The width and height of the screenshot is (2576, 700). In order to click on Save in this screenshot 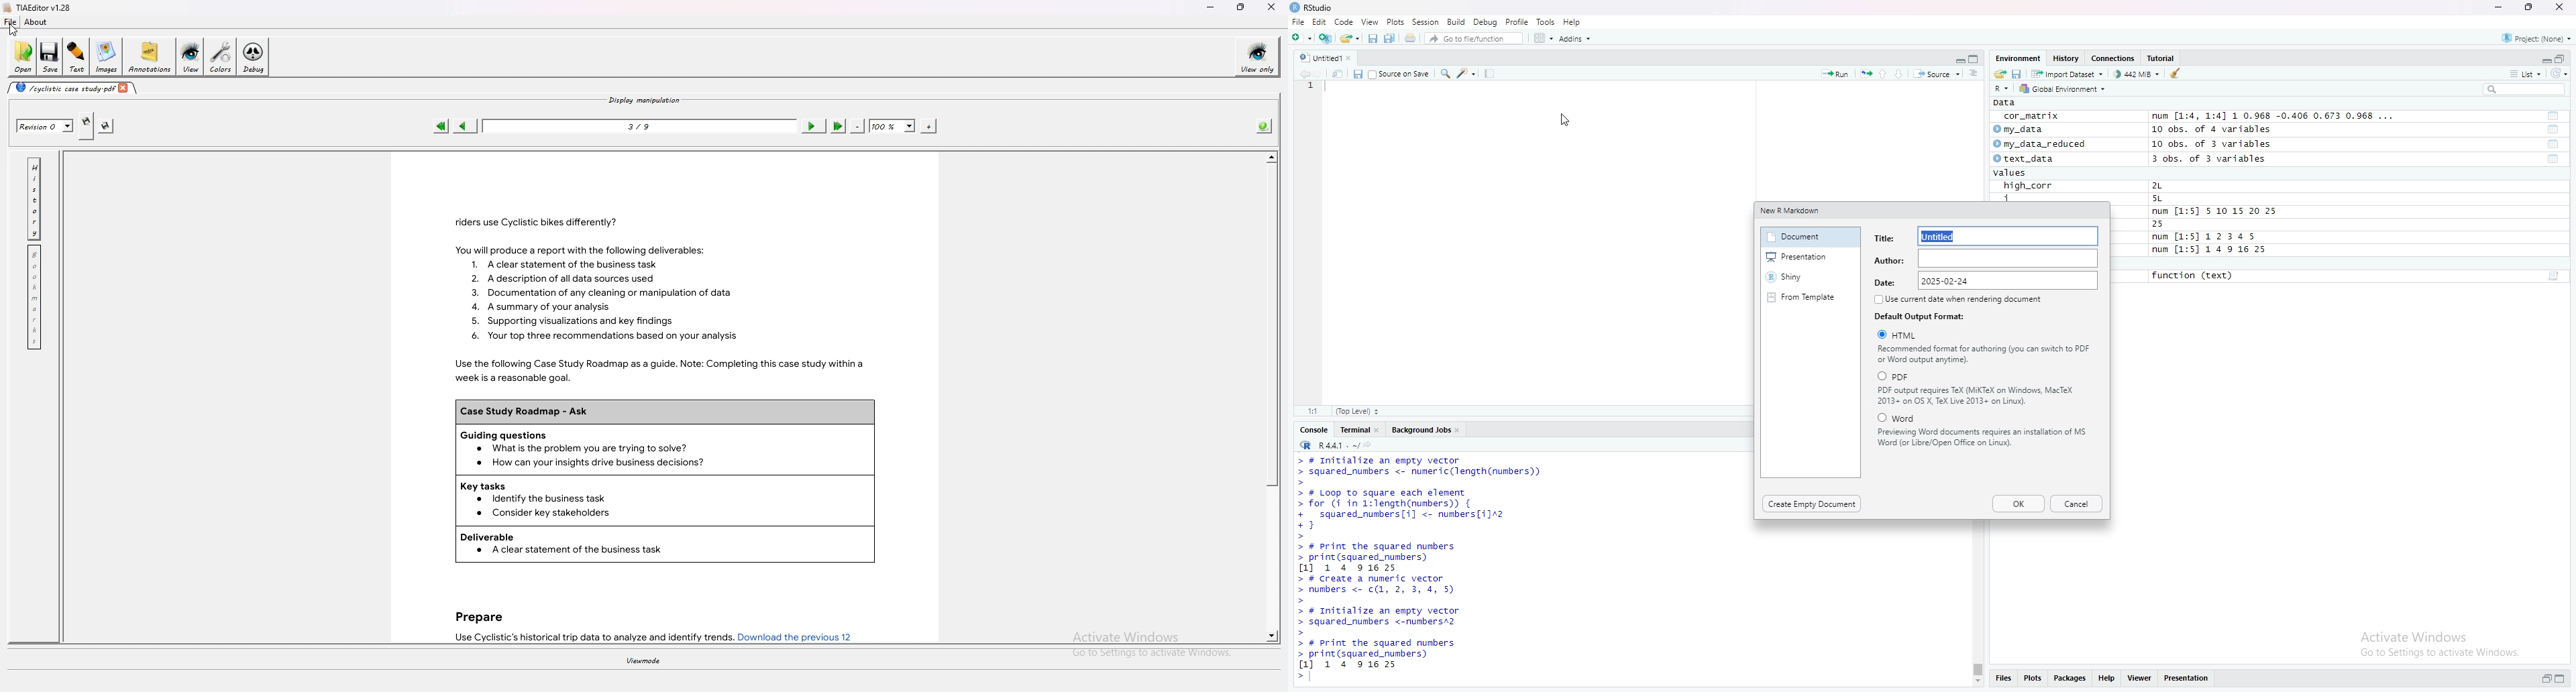, I will do `click(1360, 74)`.